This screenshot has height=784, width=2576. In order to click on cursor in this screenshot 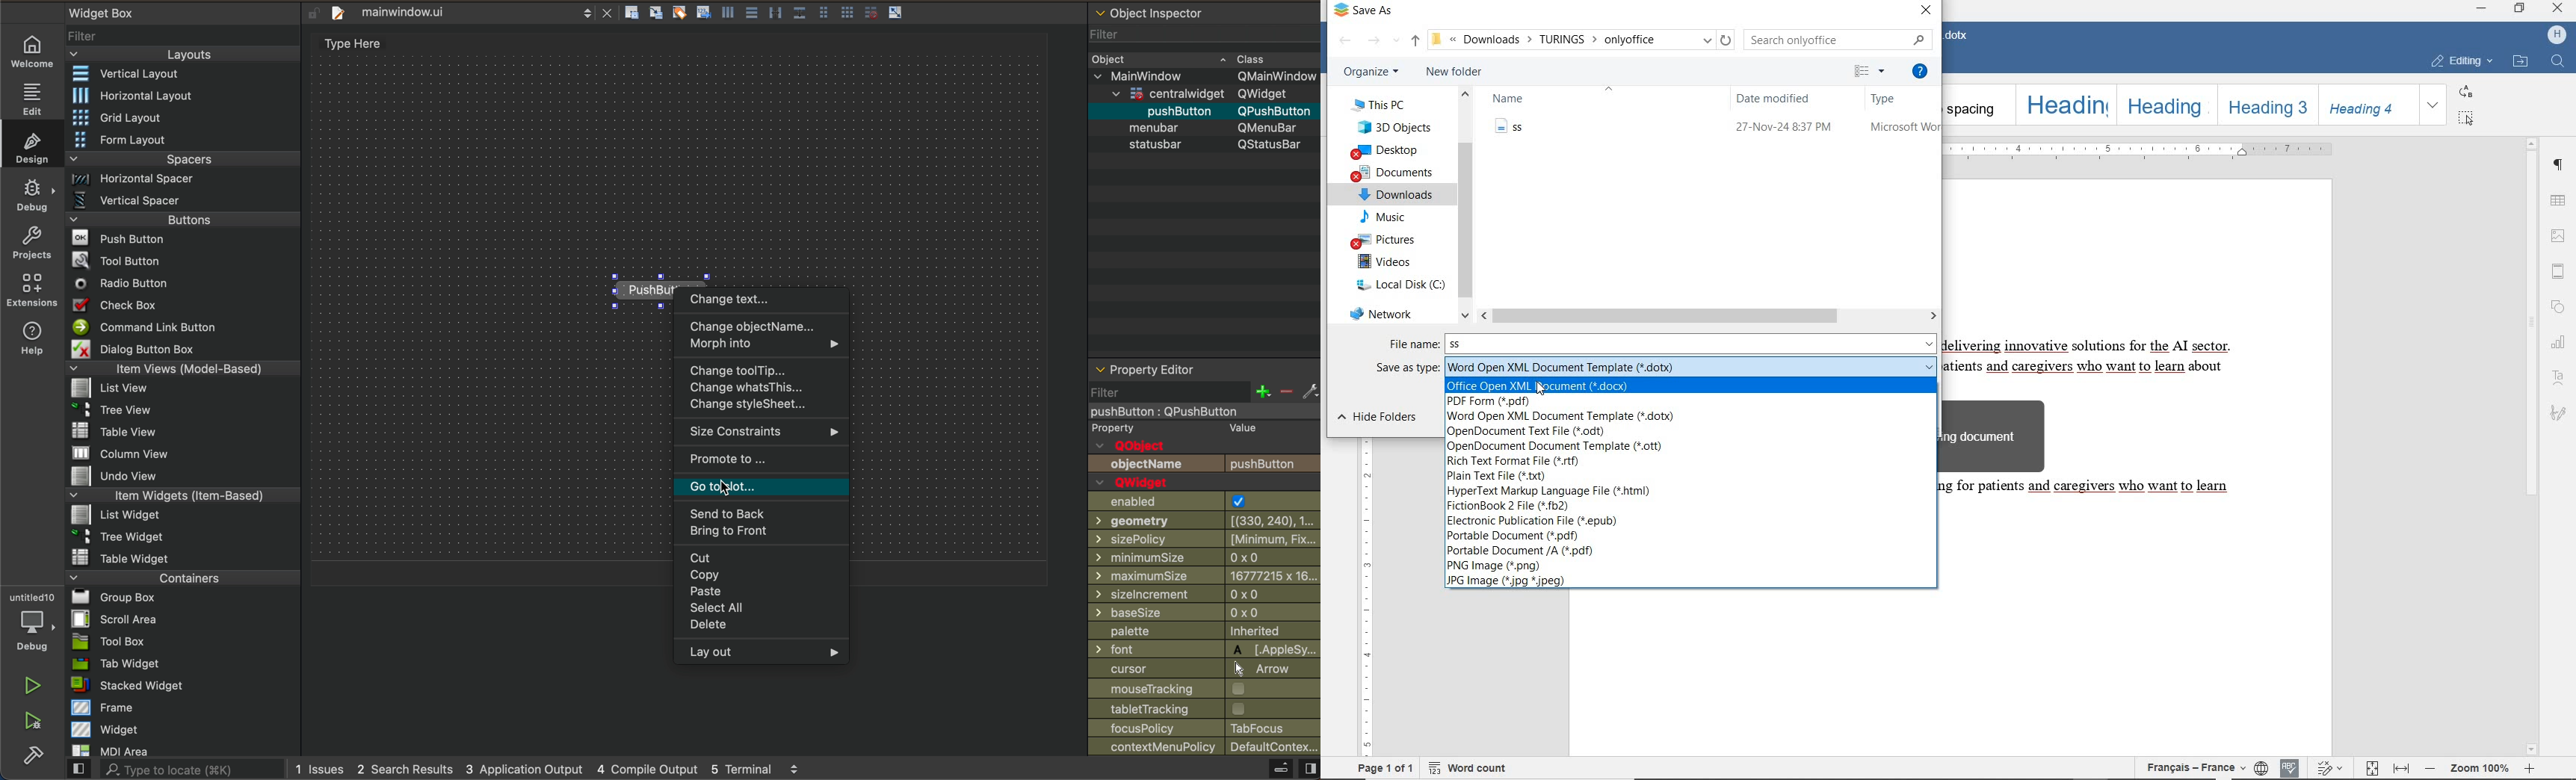, I will do `click(1539, 387)`.